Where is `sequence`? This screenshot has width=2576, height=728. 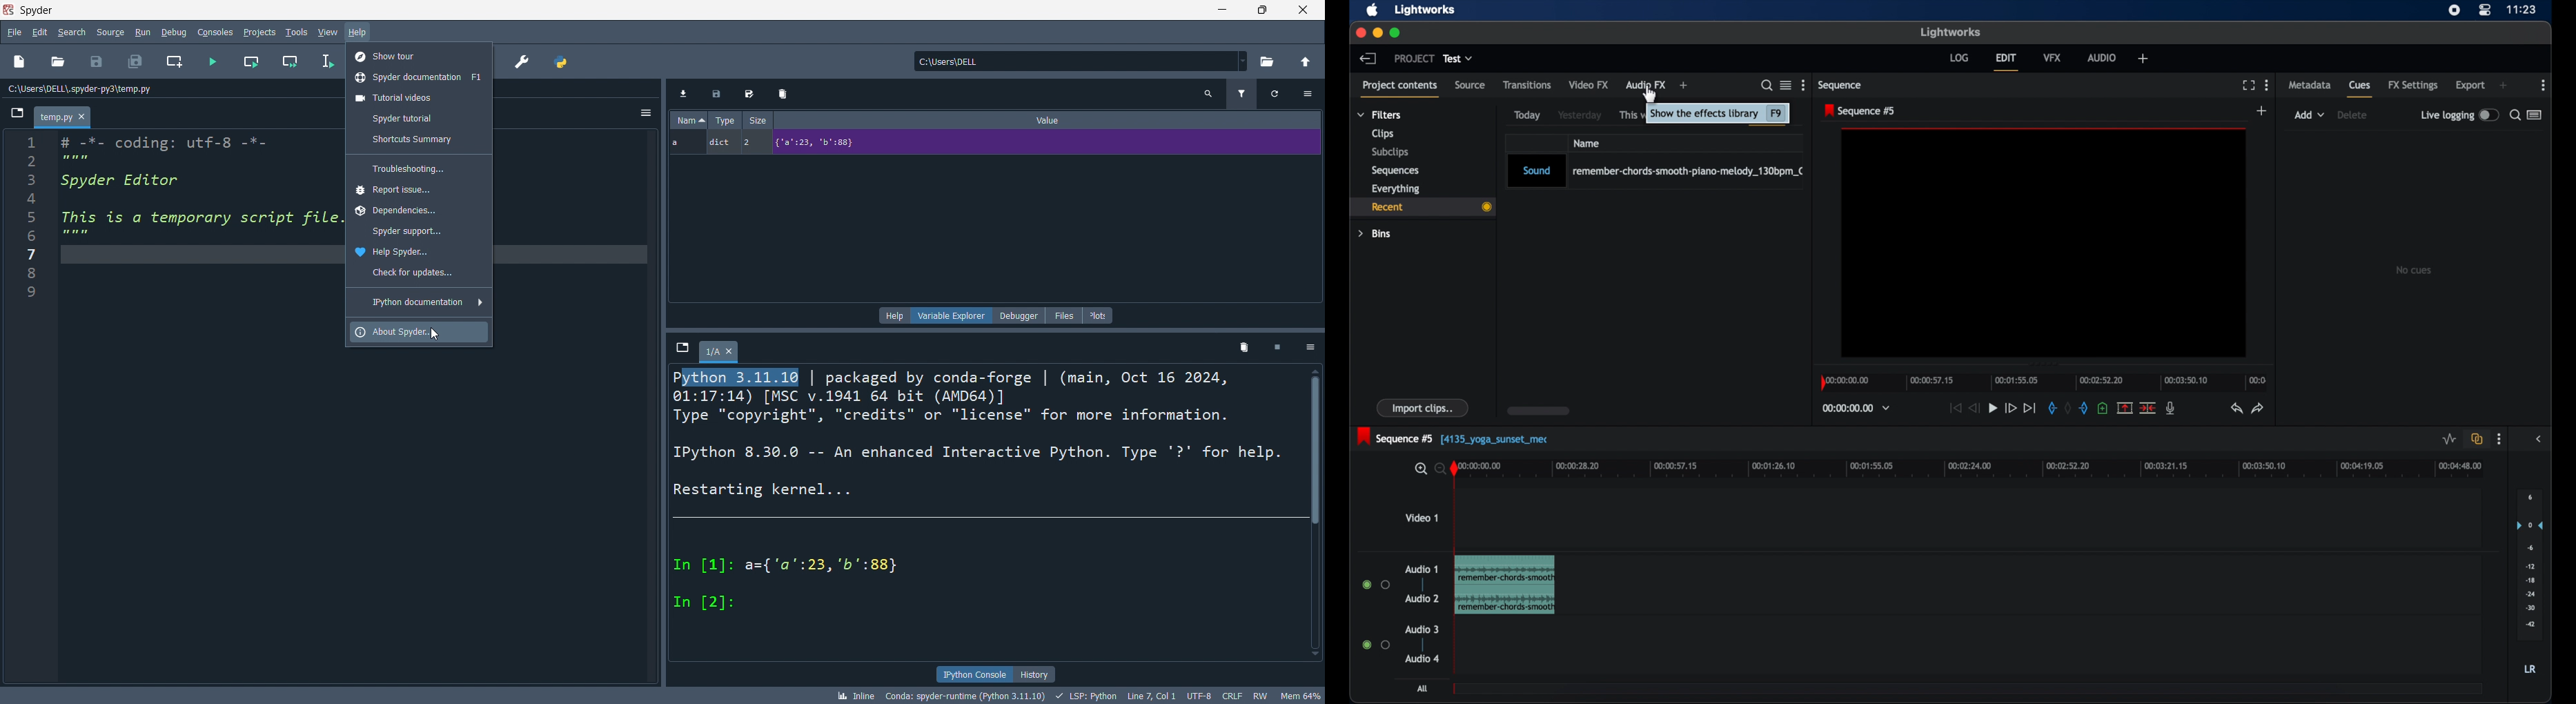 sequence is located at coordinates (1840, 85).